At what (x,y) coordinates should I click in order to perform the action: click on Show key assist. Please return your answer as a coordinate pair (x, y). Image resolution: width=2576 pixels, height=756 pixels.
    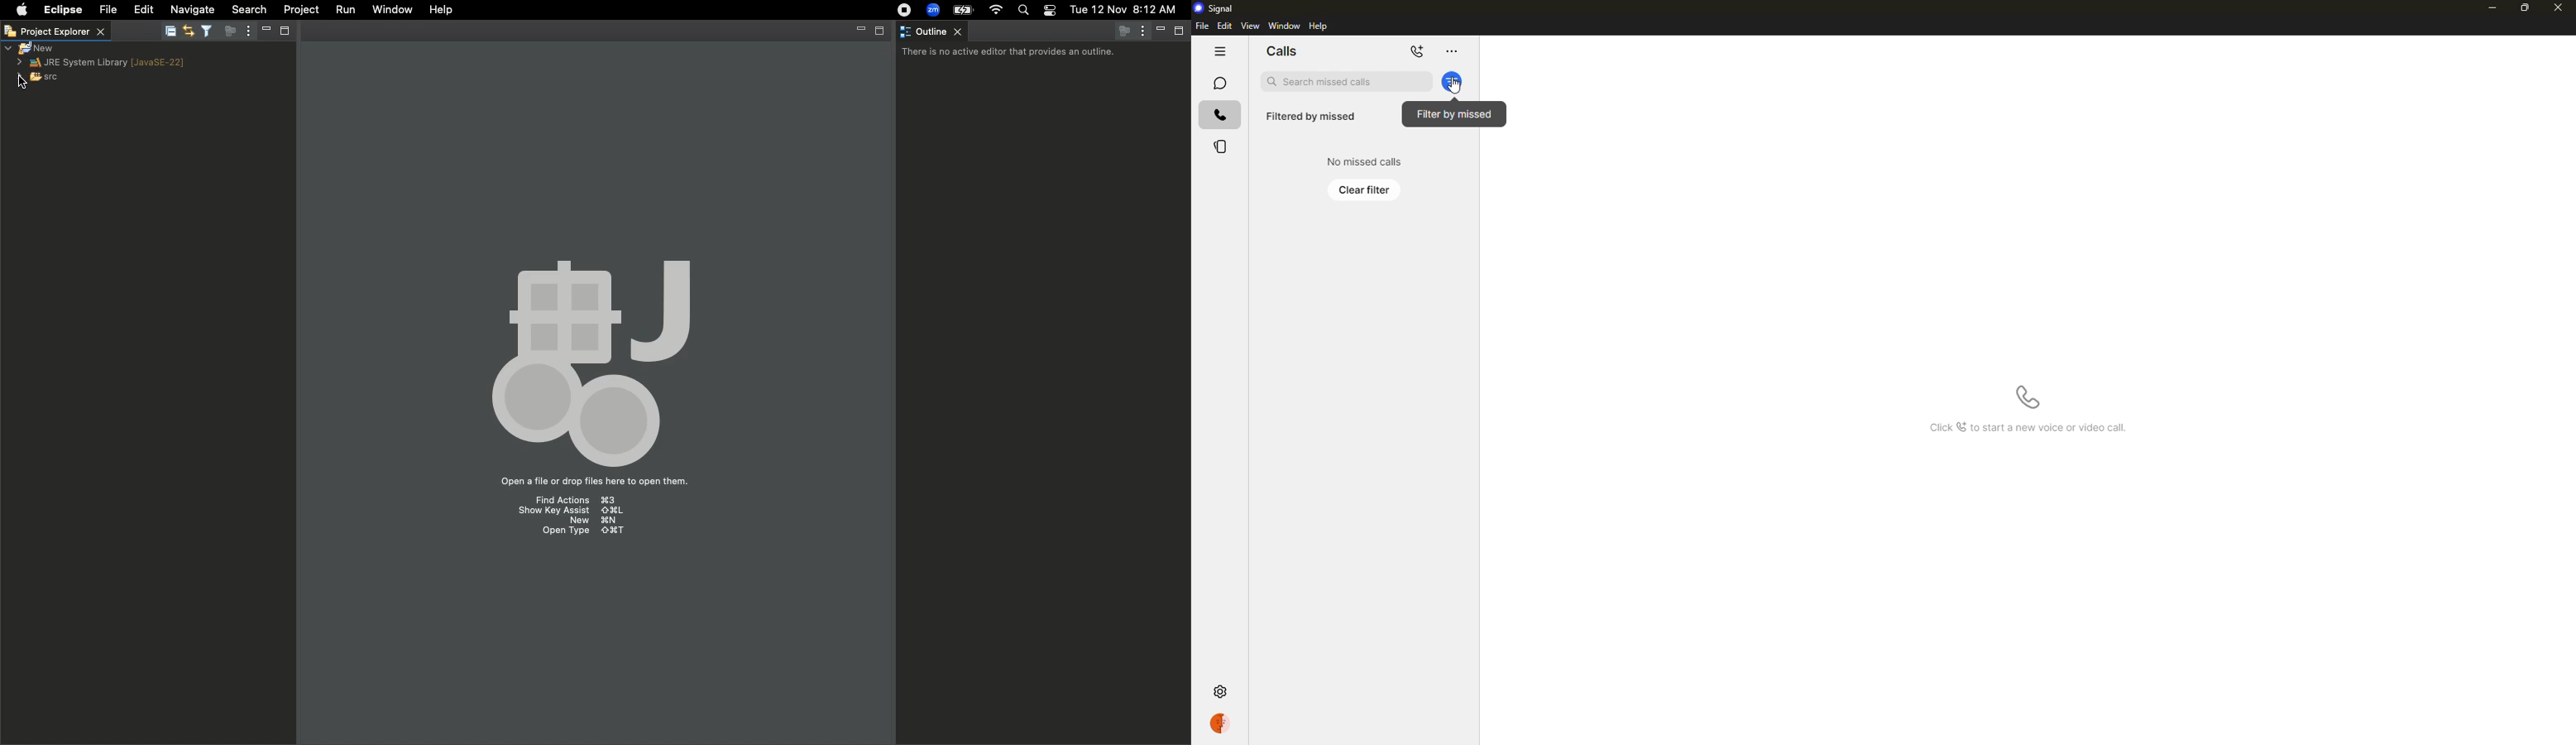
    Looking at the image, I should click on (570, 510).